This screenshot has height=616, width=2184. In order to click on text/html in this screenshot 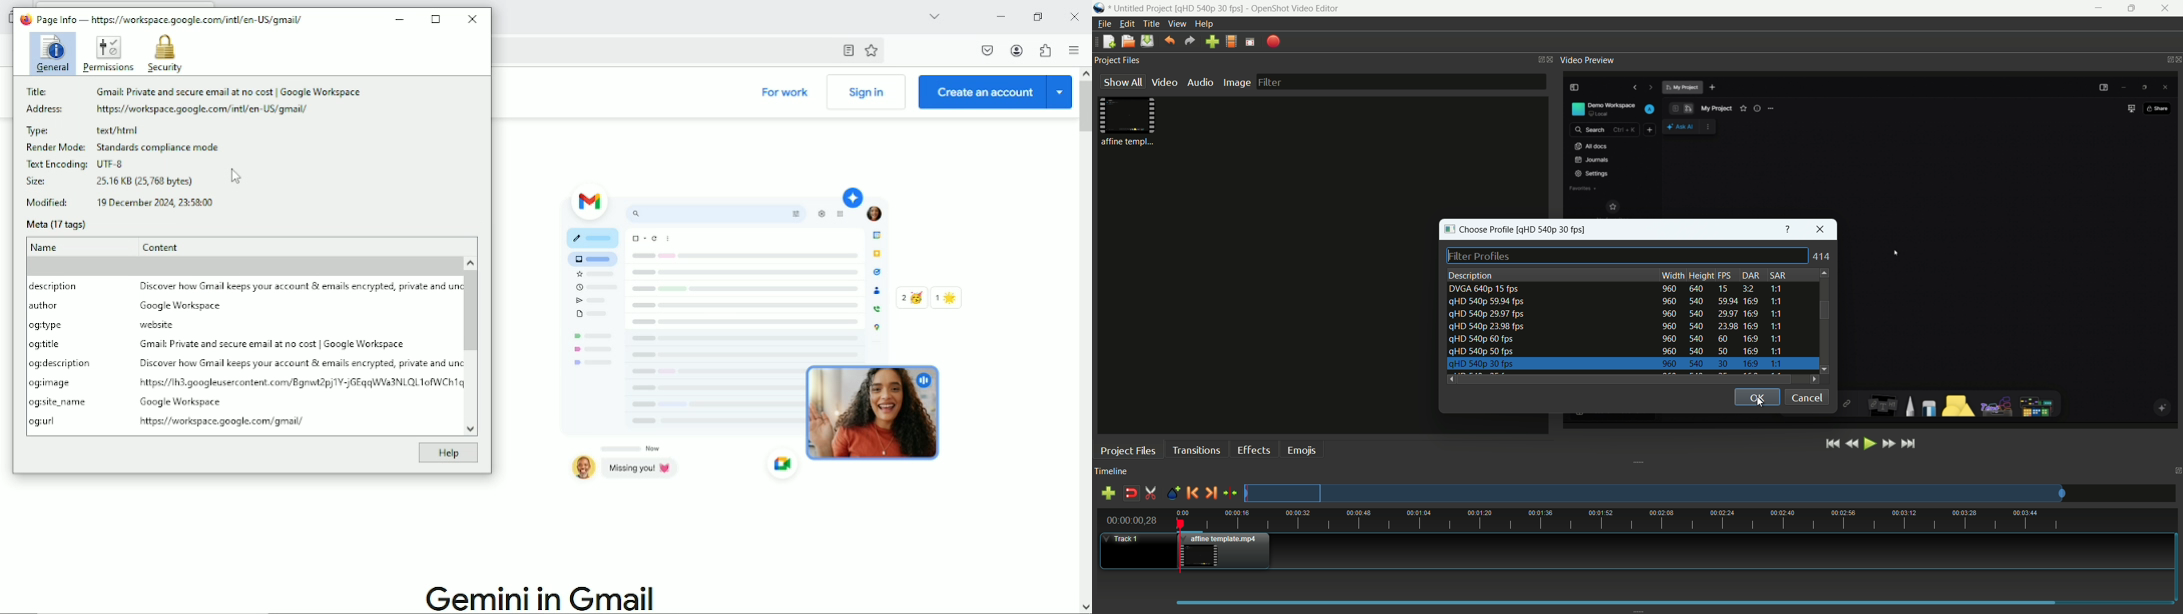, I will do `click(119, 130)`.